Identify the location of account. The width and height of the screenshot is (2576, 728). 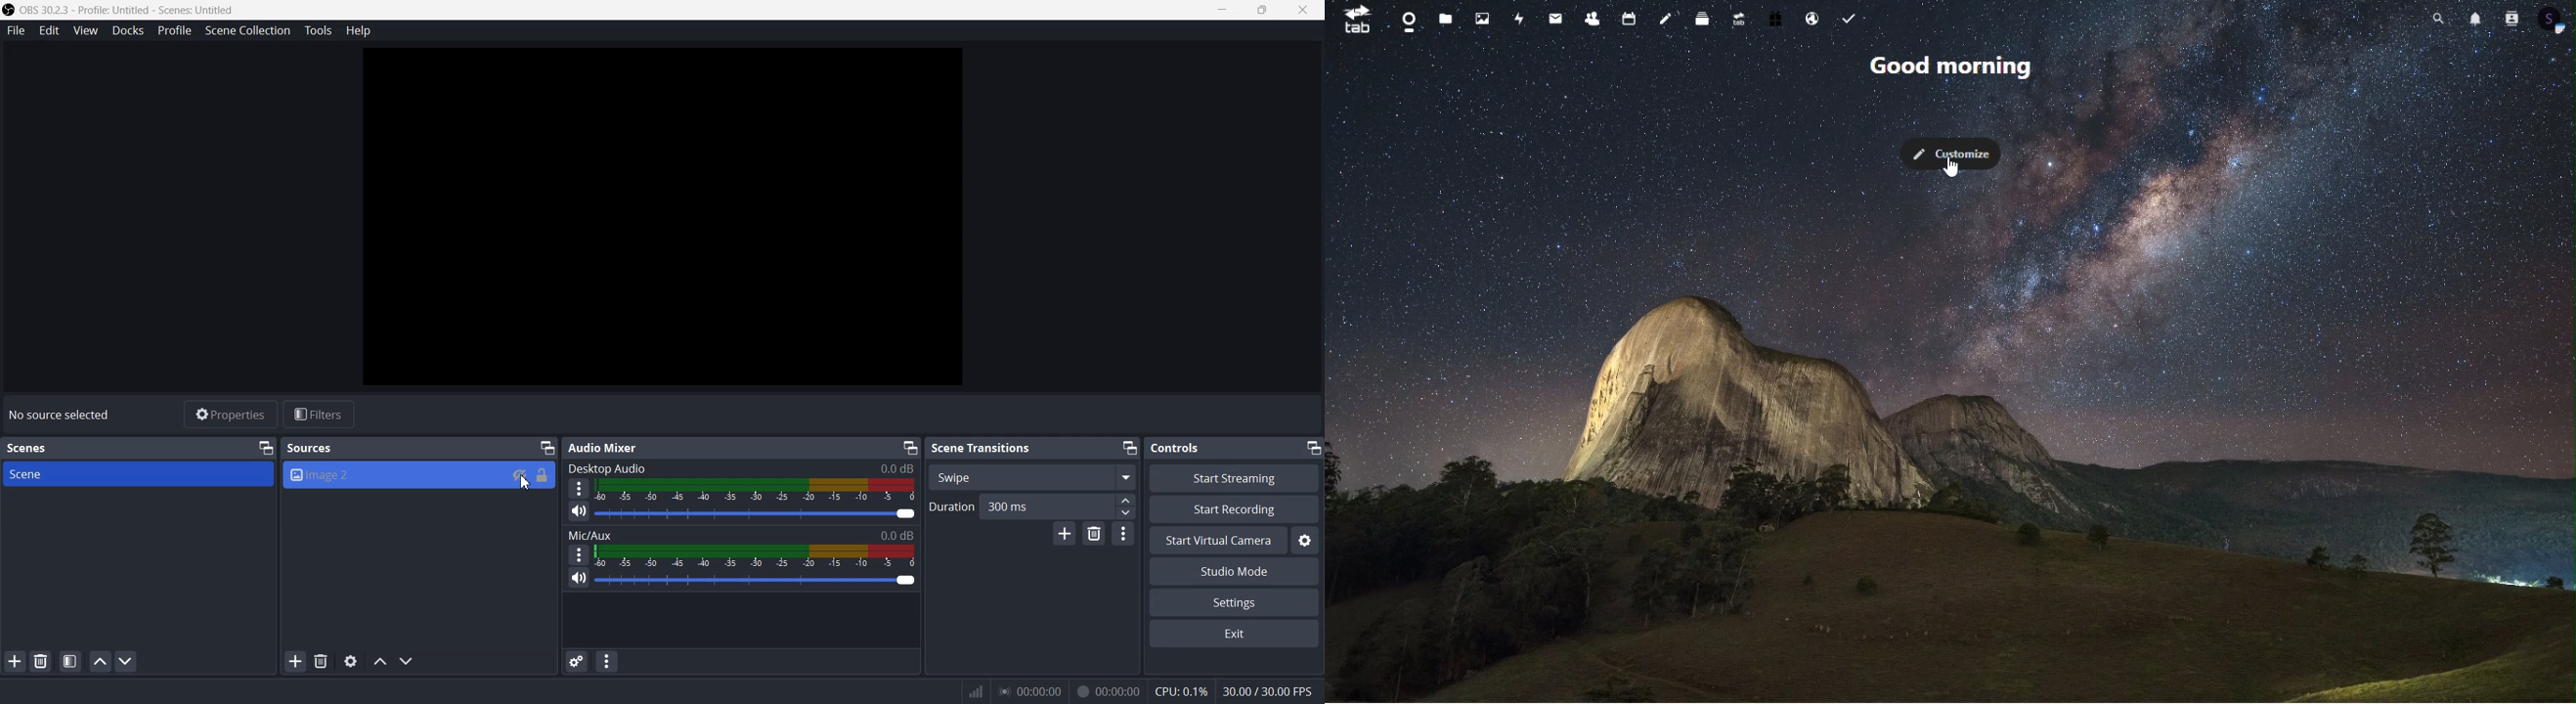
(2554, 18).